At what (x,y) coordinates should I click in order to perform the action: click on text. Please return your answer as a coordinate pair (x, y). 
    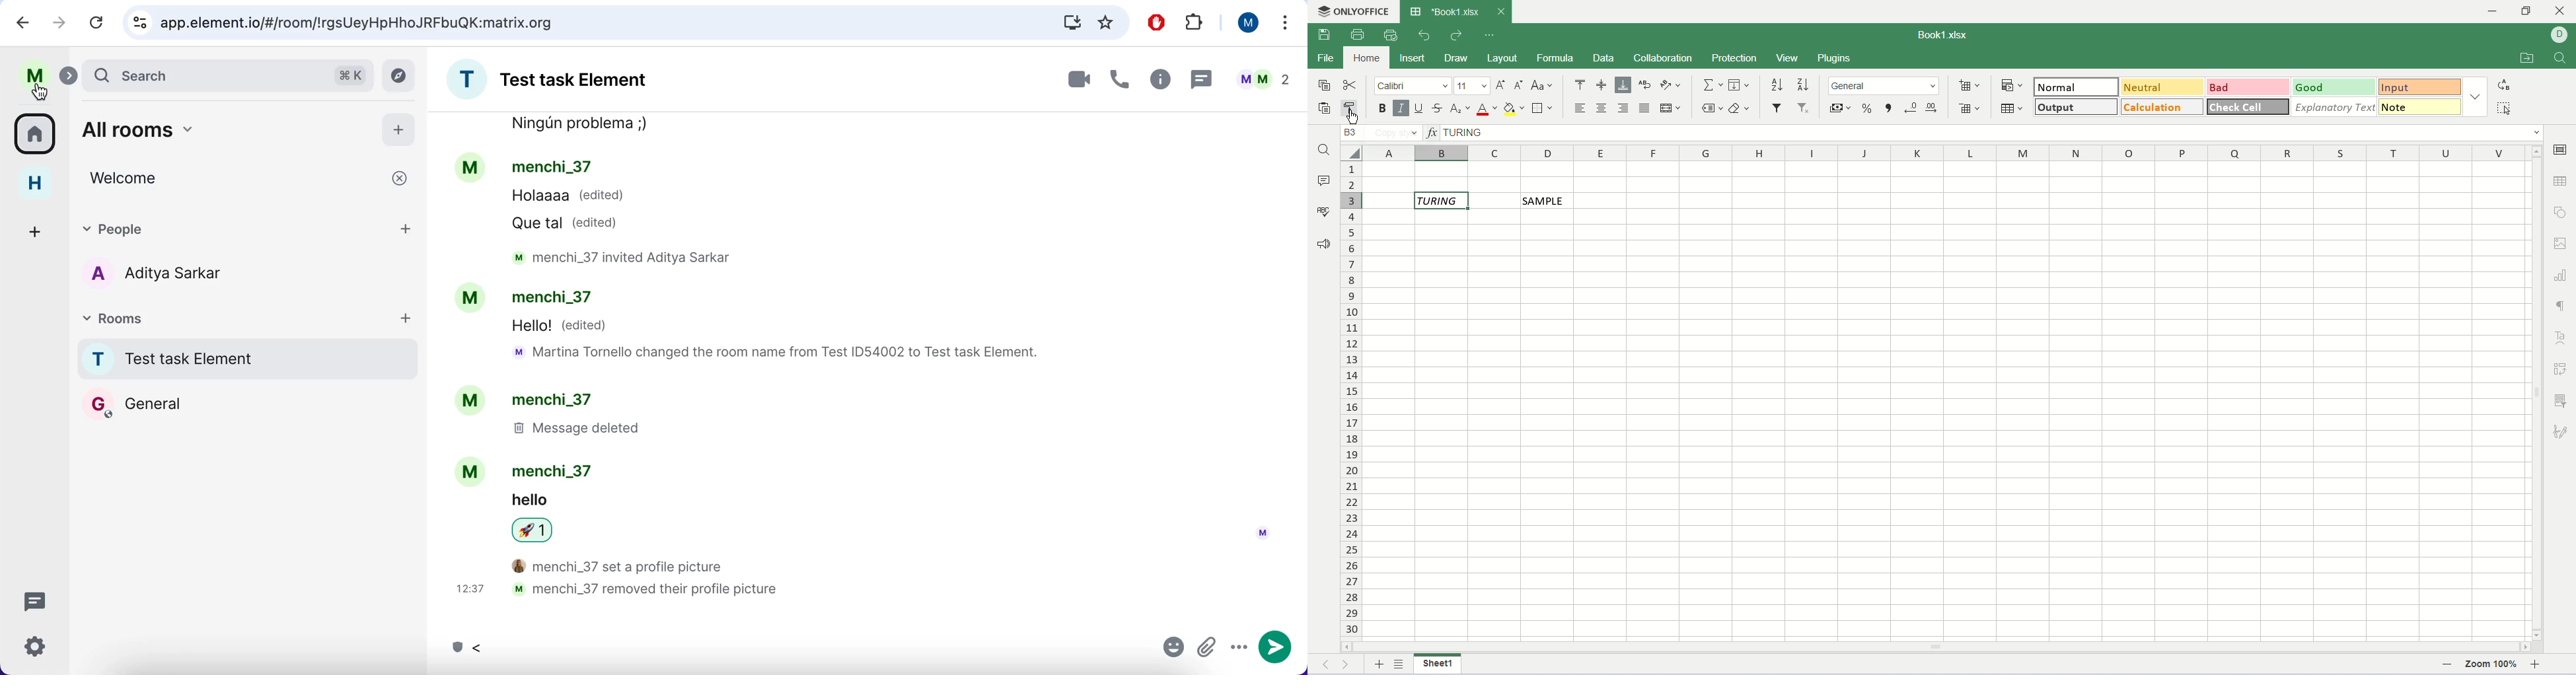
    Looking at the image, I should click on (1545, 201).